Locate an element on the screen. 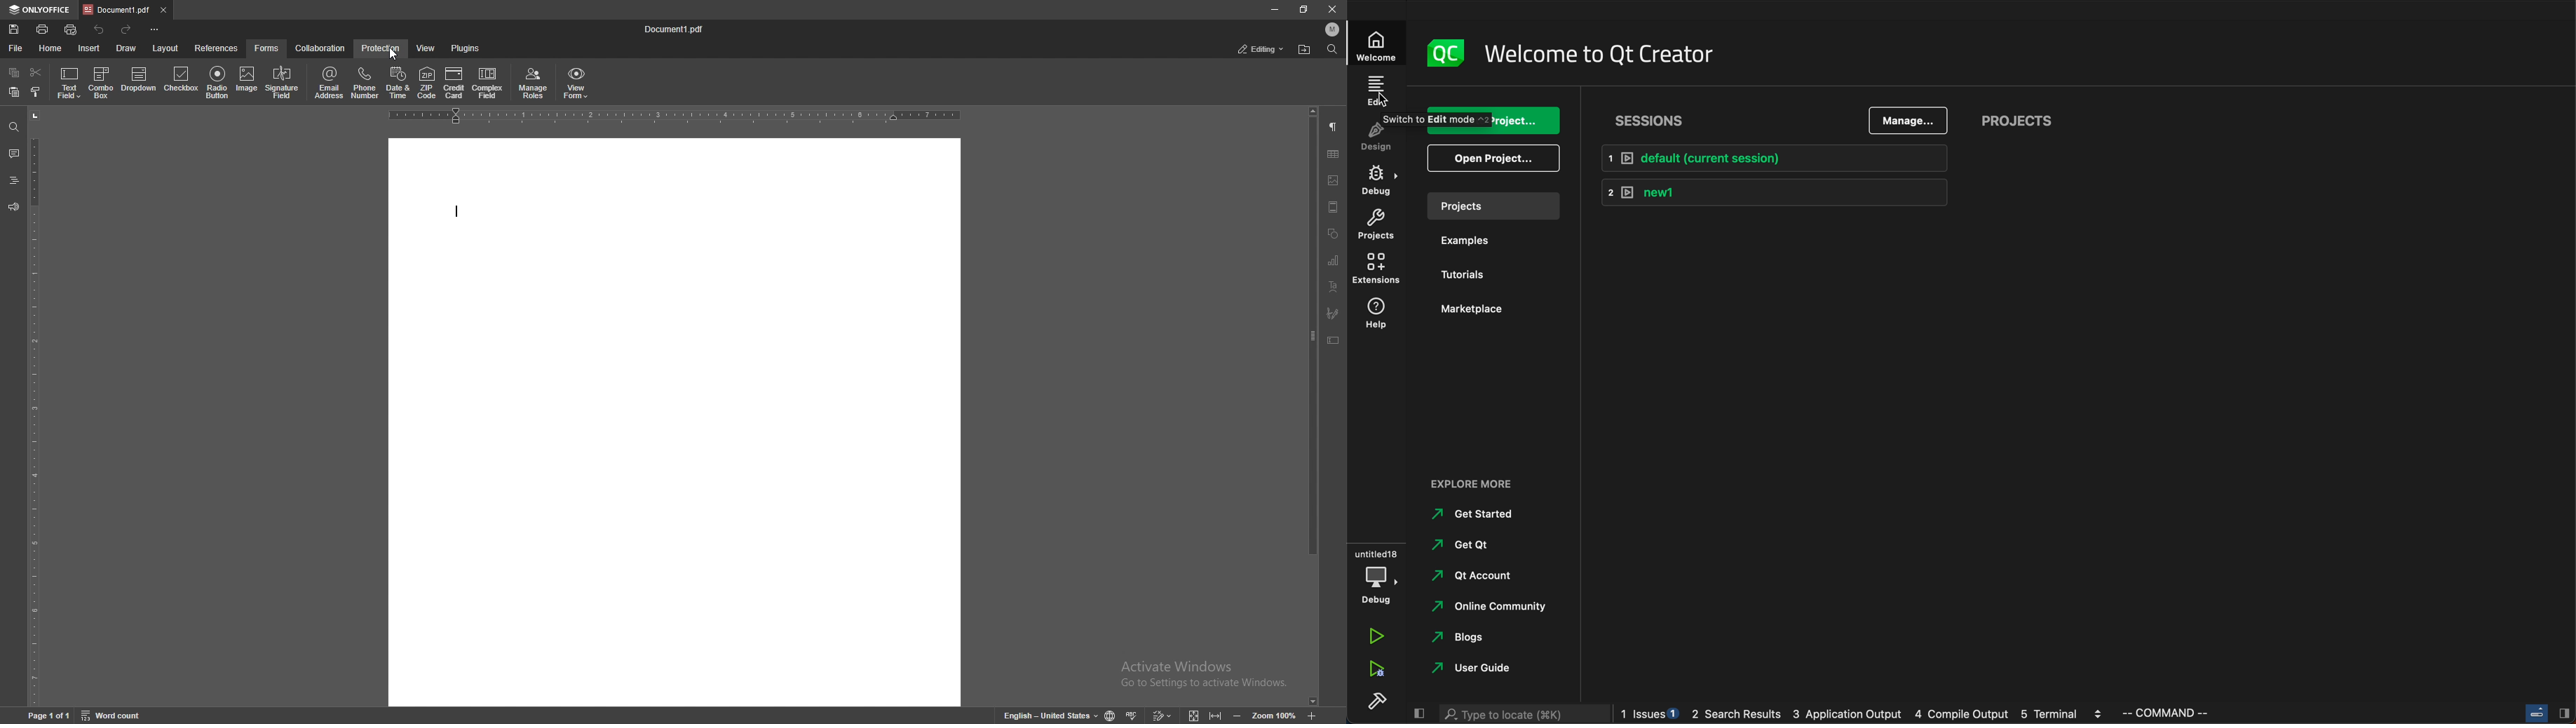  close tab is located at coordinates (163, 9).